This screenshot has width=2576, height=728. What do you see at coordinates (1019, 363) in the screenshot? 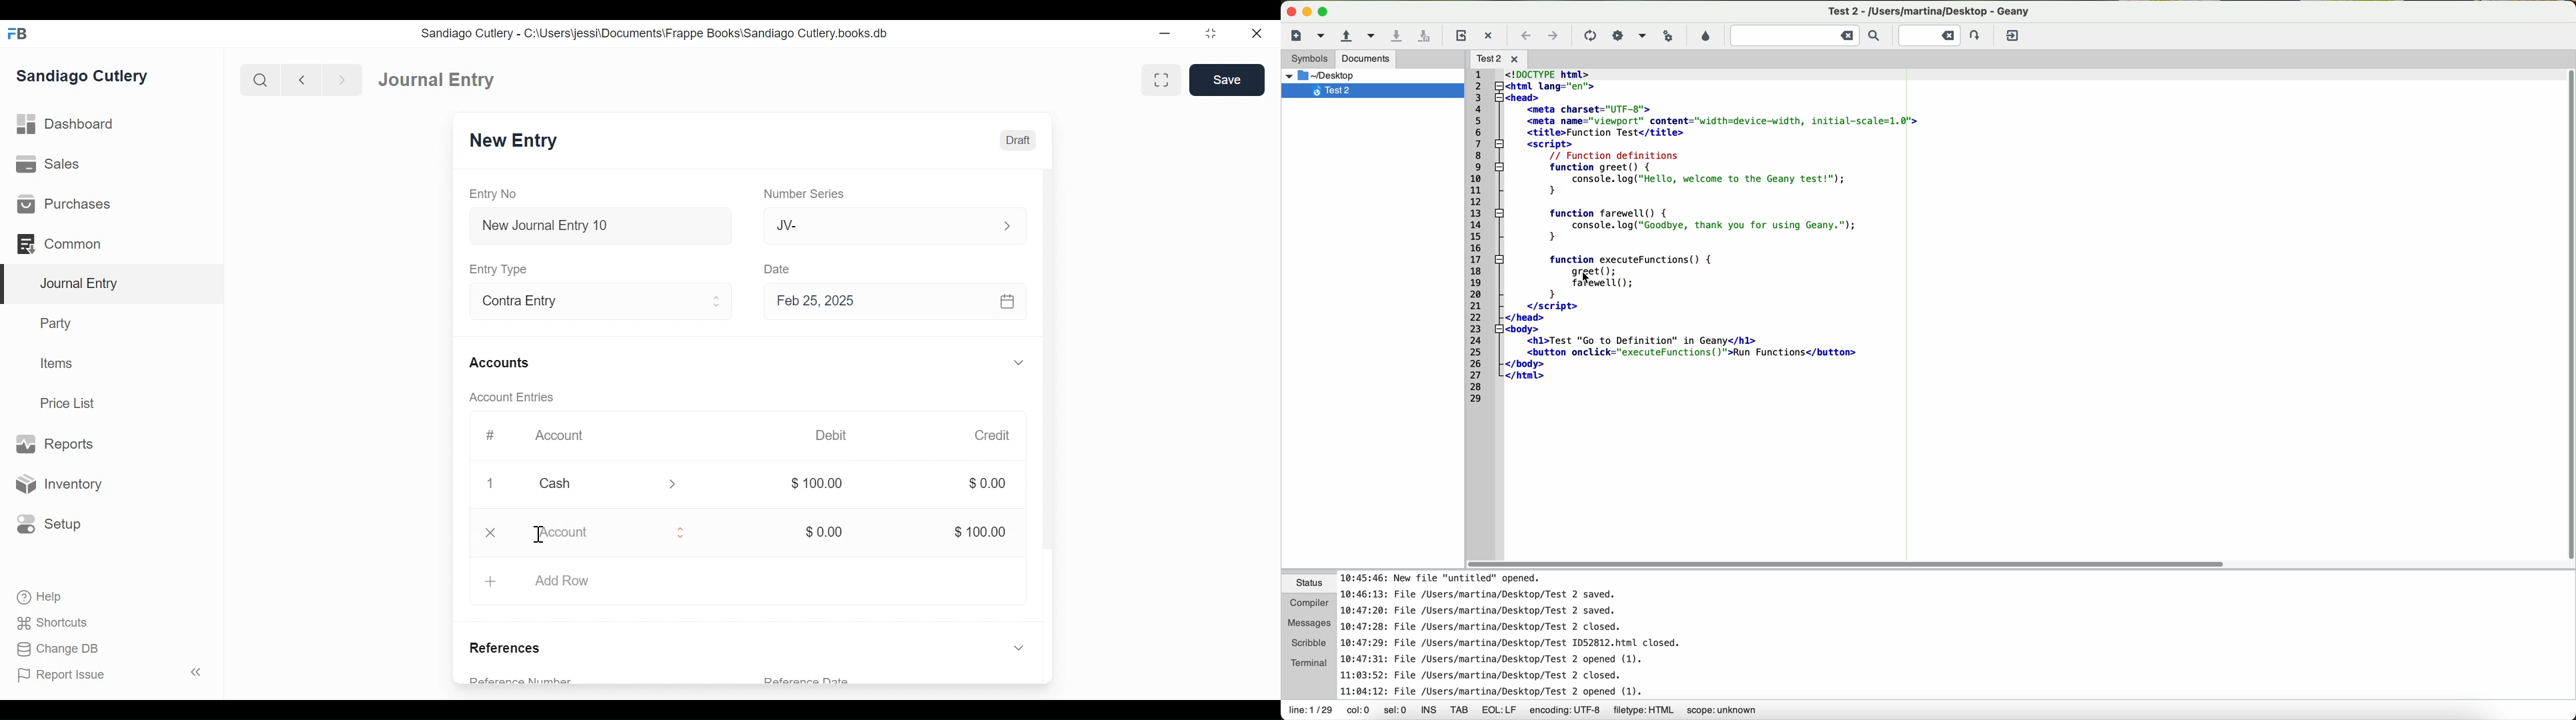
I see `Expand` at bounding box center [1019, 363].